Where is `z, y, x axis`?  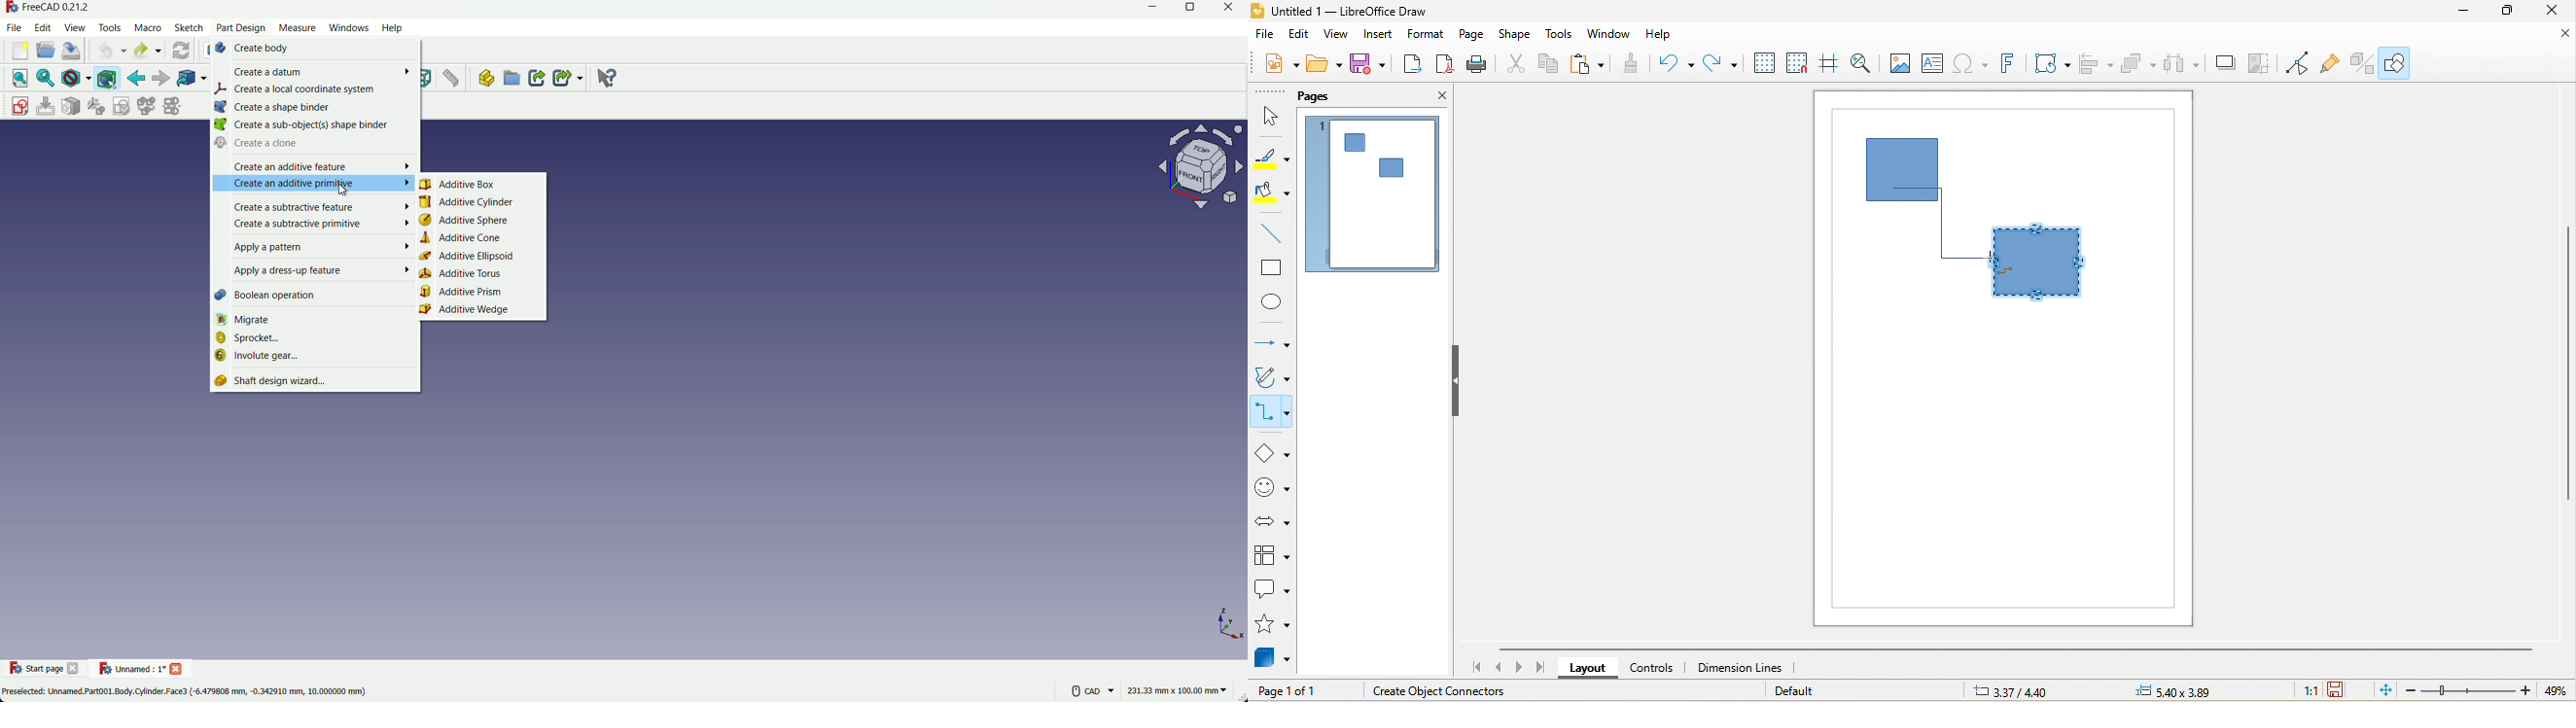 z, y, x axis is located at coordinates (1225, 627).